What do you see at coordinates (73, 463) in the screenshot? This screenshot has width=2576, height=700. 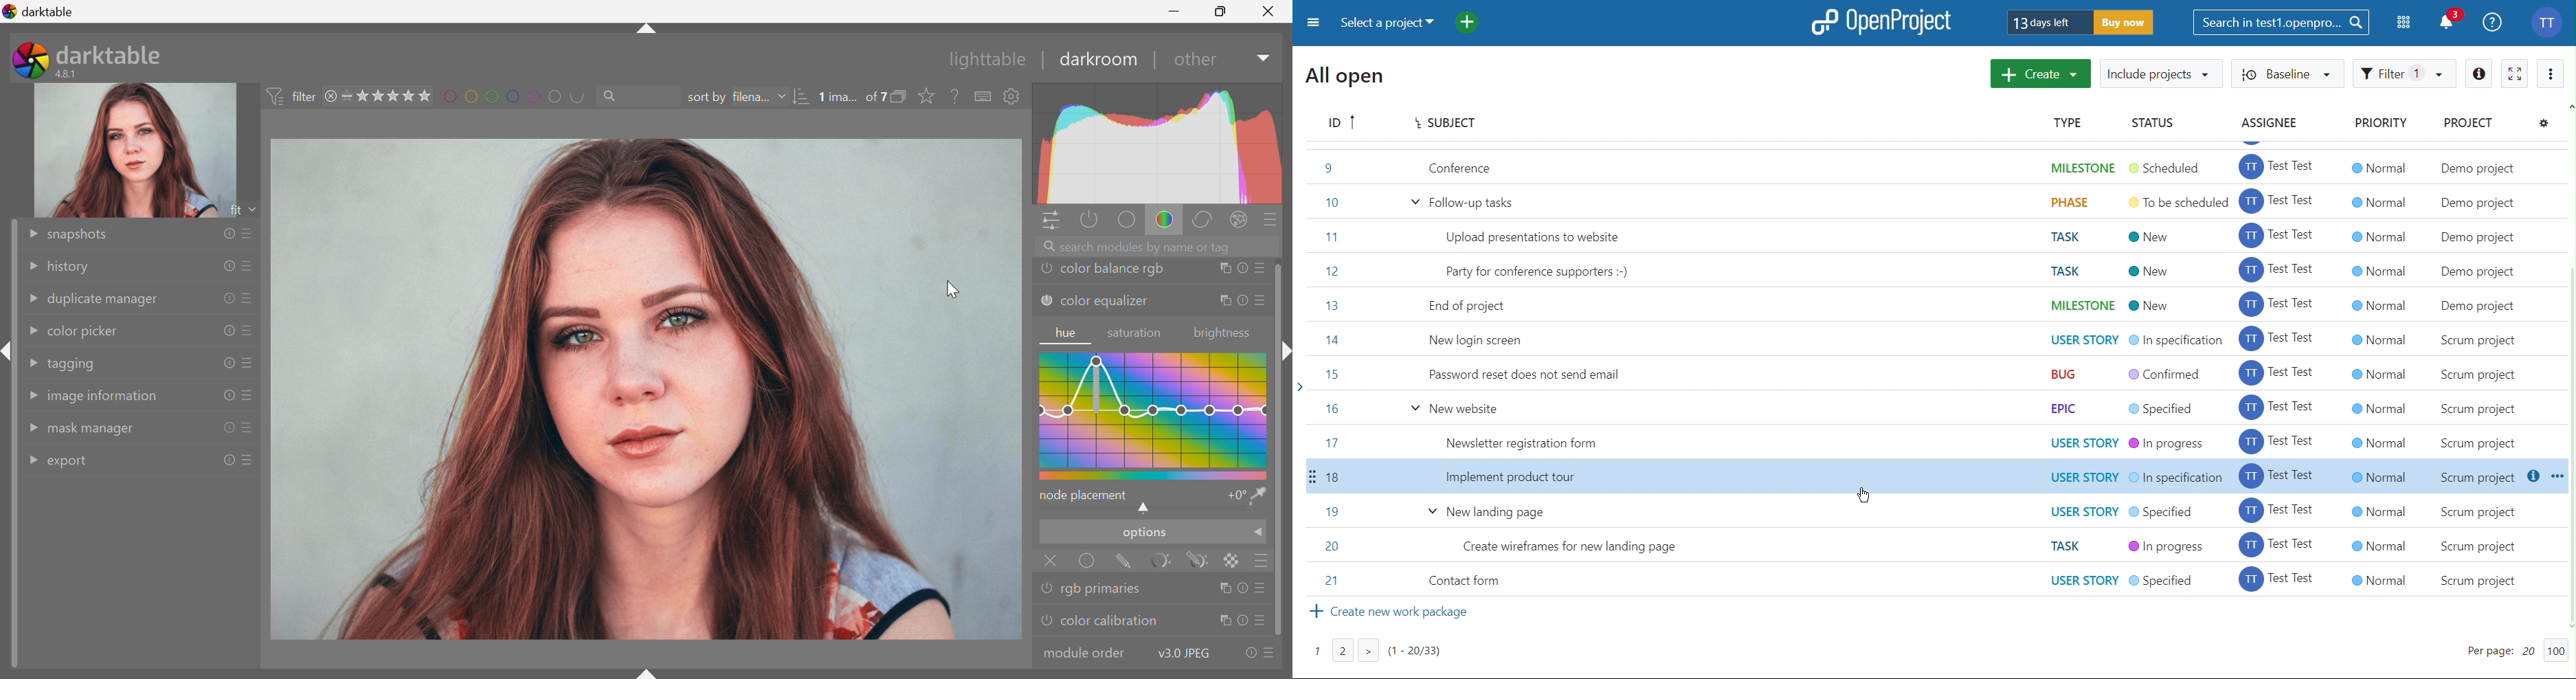 I see `export` at bounding box center [73, 463].